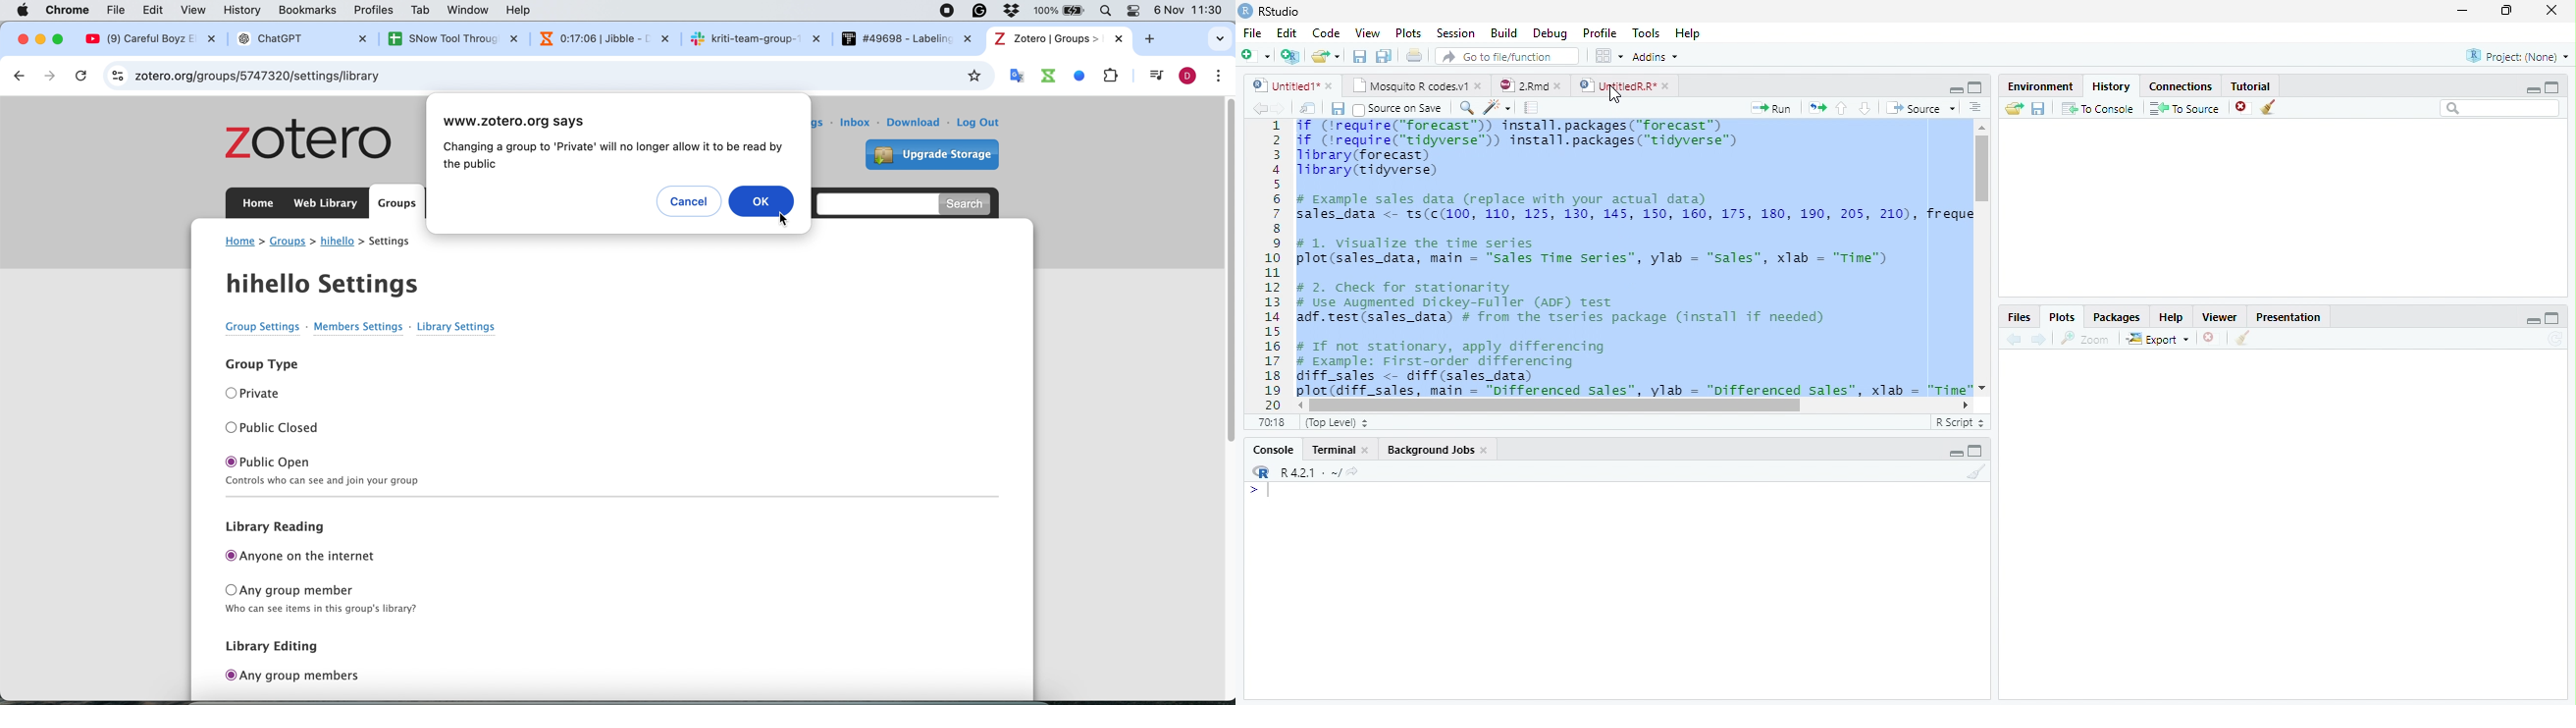  I want to click on any group member, so click(324, 590).